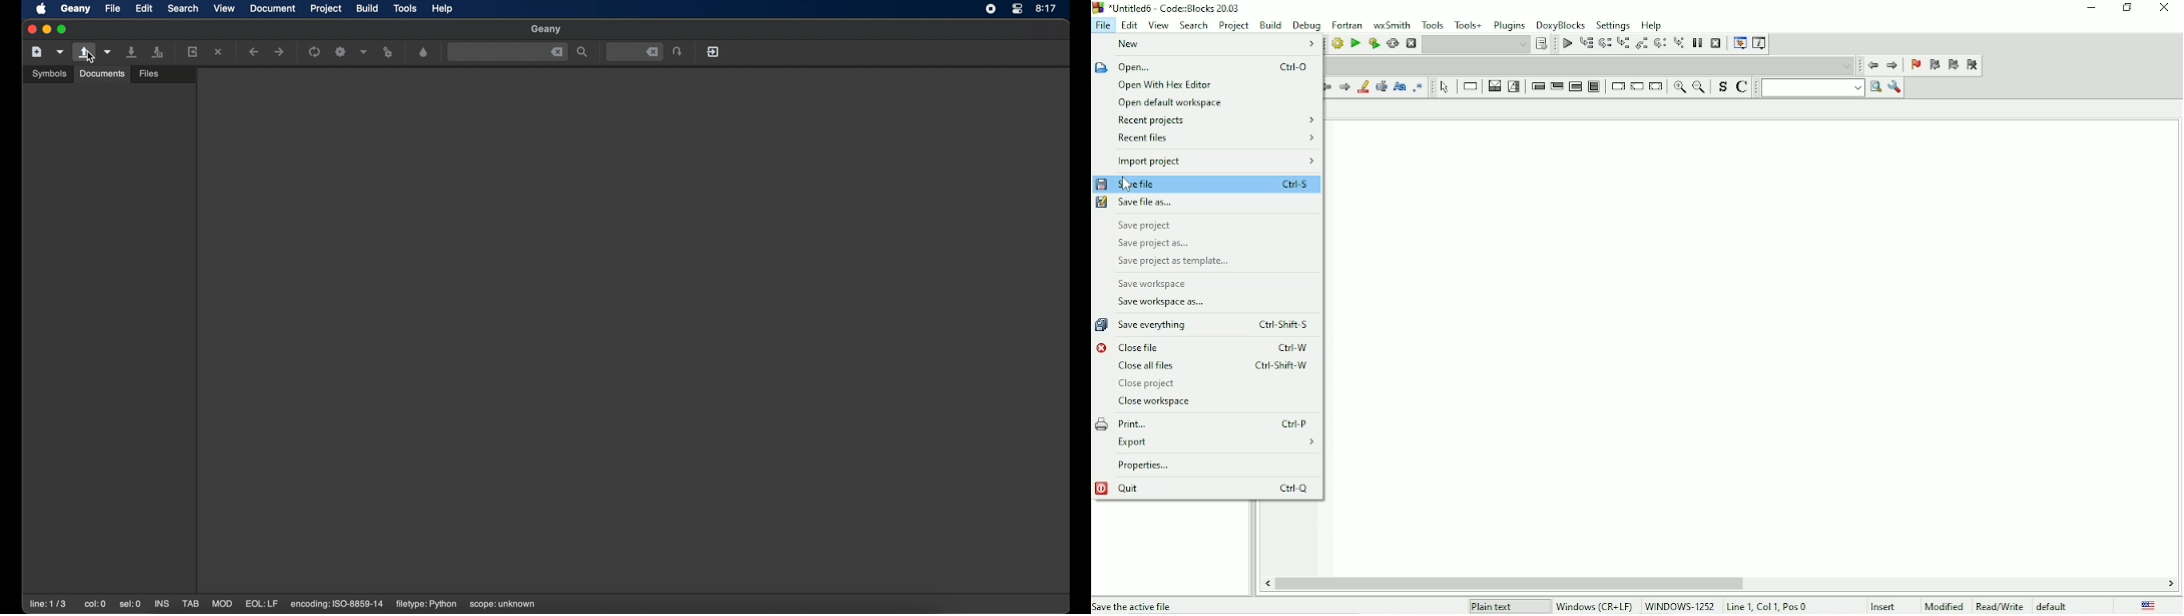 The height and width of the screenshot is (616, 2184). I want to click on Build, so click(1337, 44).